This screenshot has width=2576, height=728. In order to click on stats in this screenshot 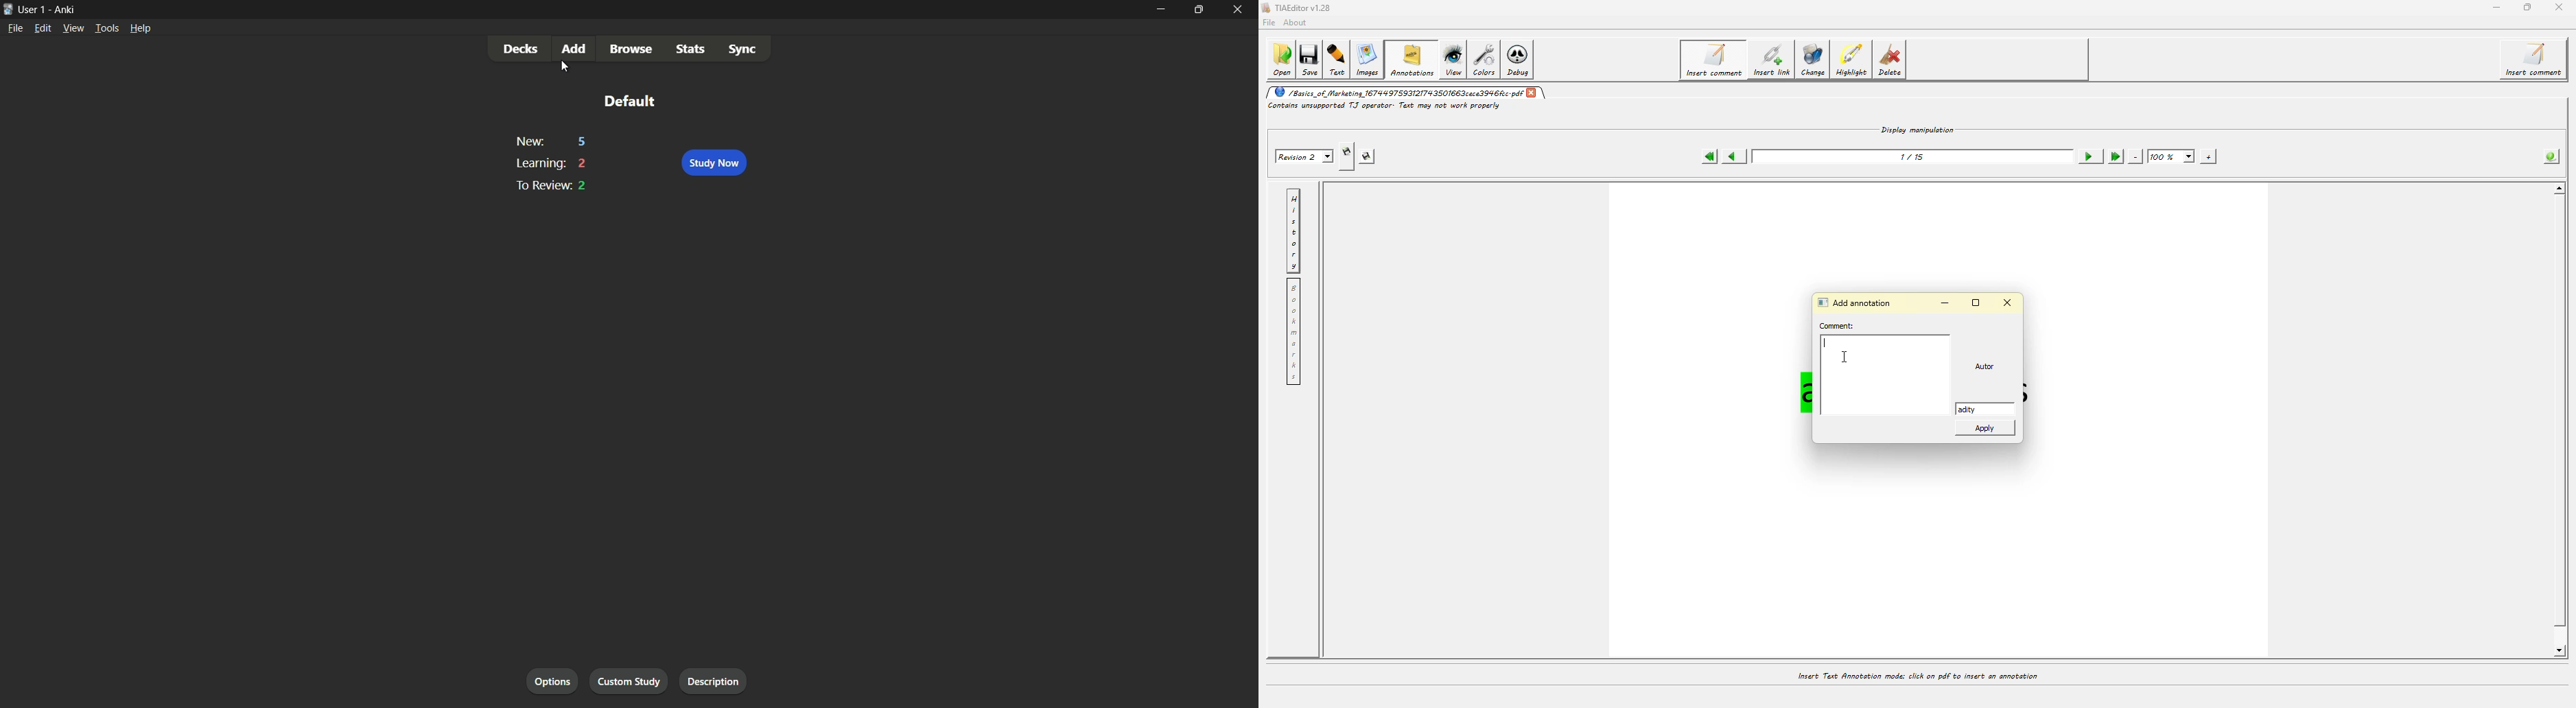, I will do `click(694, 50)`.